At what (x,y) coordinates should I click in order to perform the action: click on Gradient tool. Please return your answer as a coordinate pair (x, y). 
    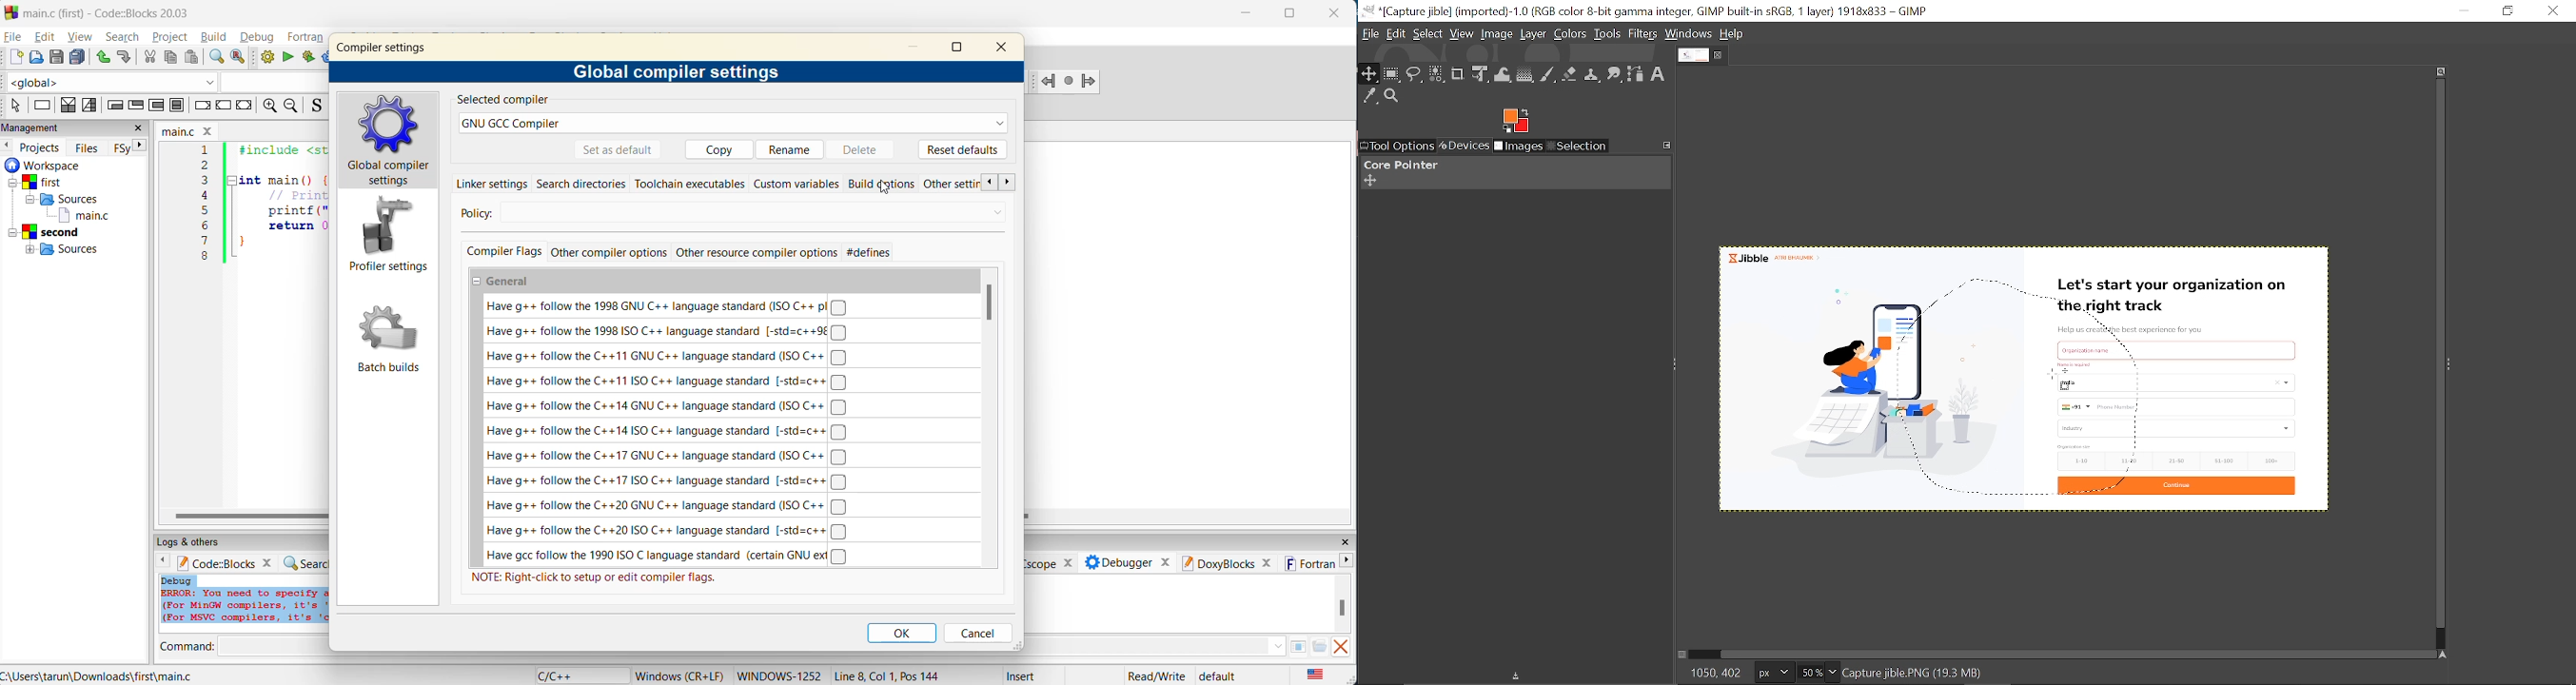
    Looking at the image, I should click on (1526, 75).